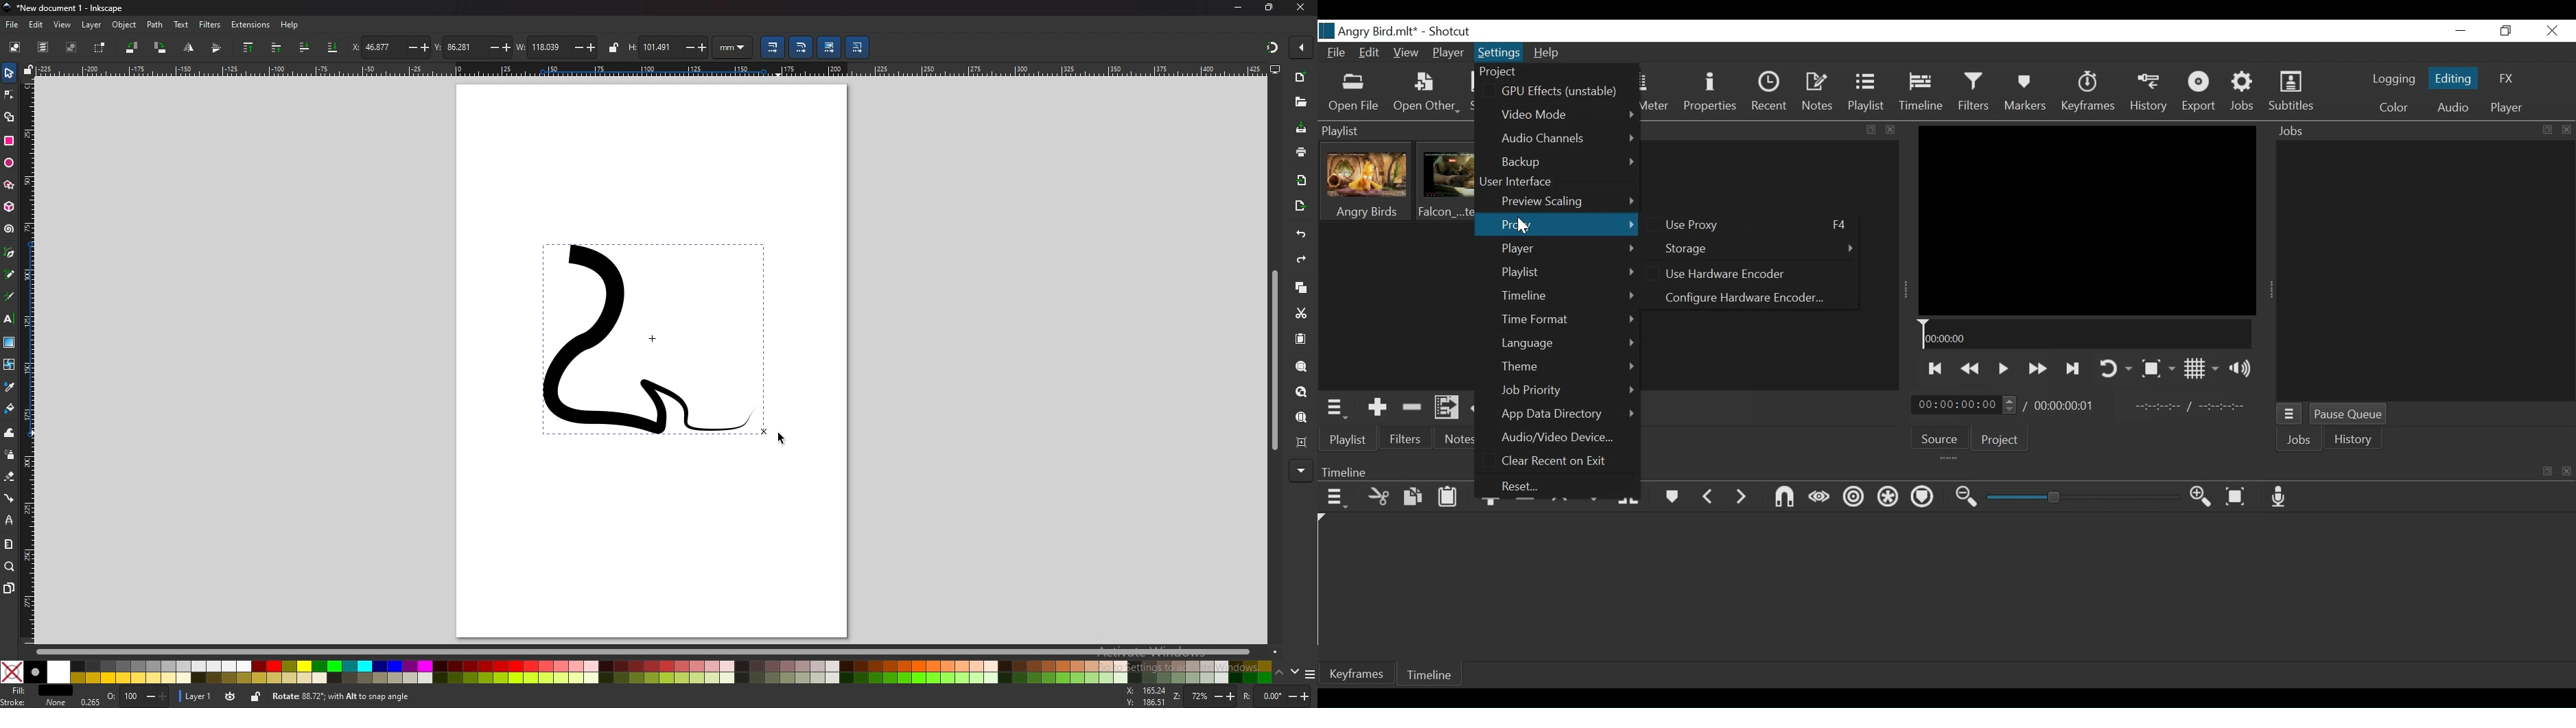 The width and height of the screenshot is (2576, 728). I want to click on Ripple all tracks, so click(1885, 497).